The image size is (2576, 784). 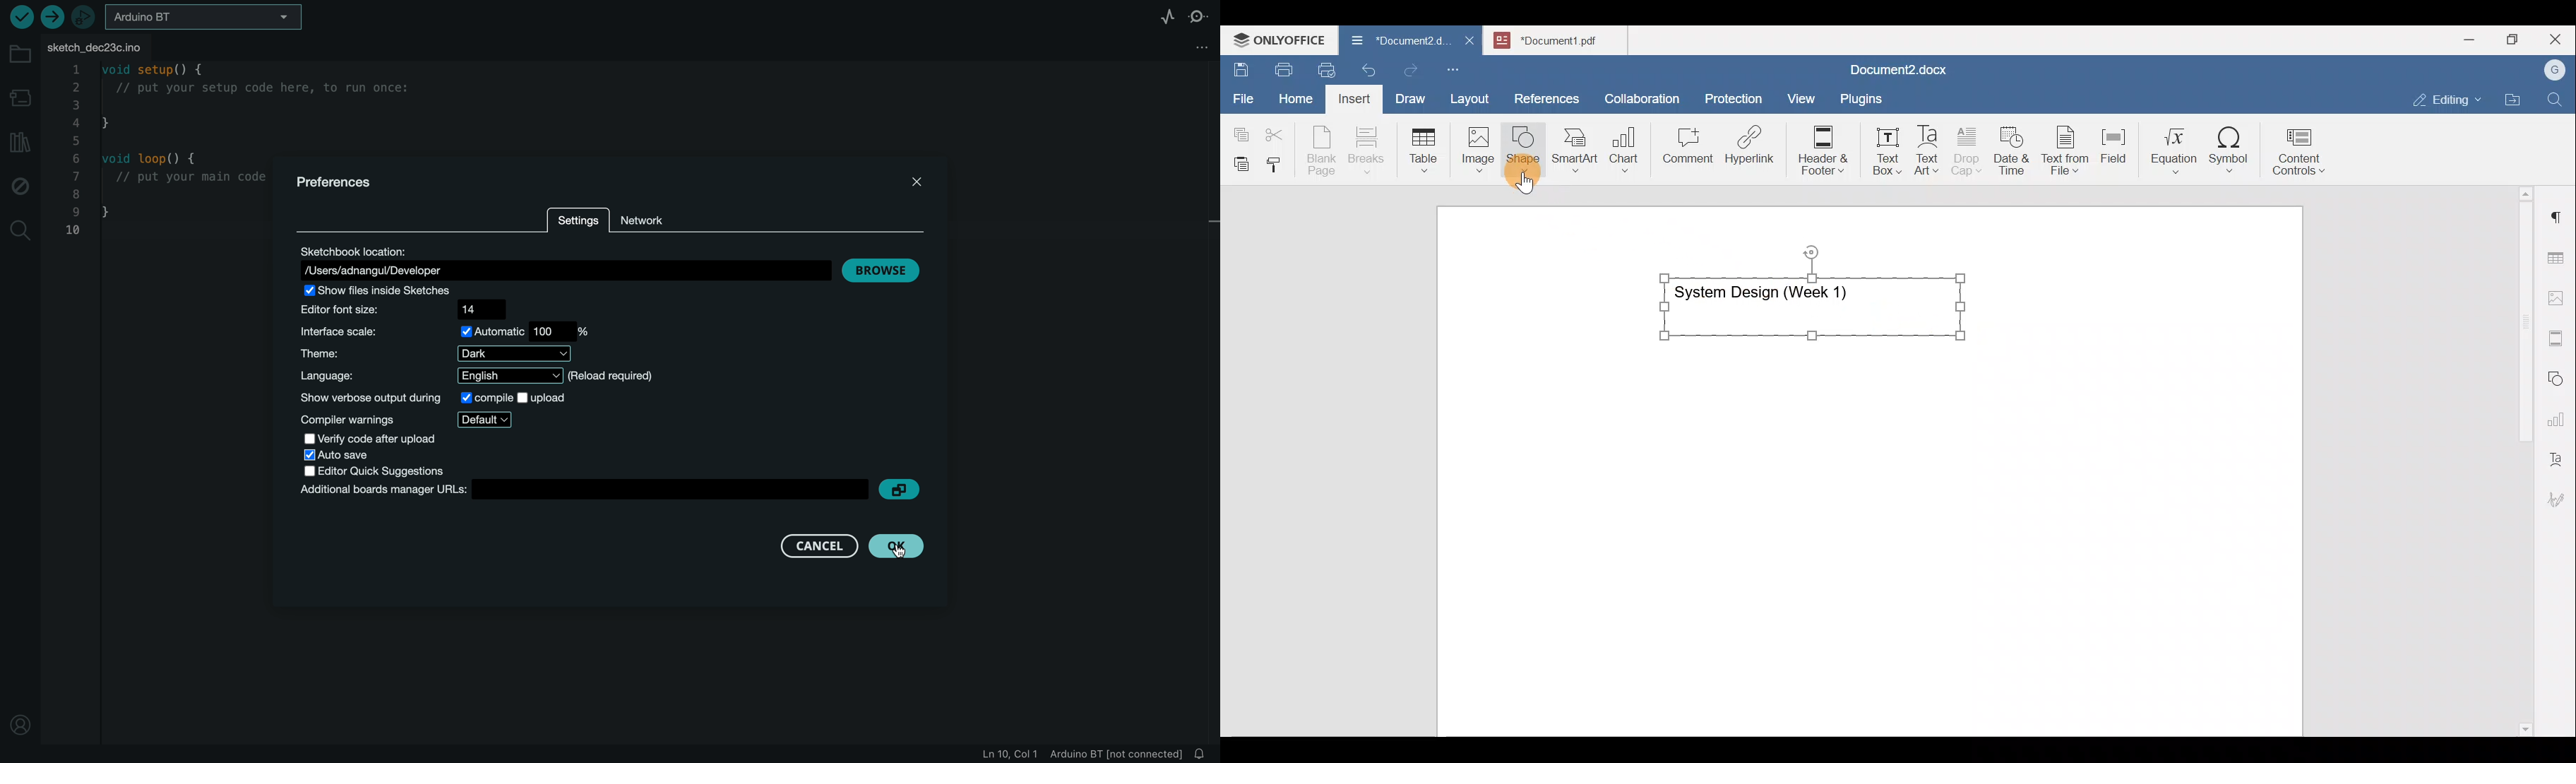 What do you see at coordinates (19, 96) in the screenshot?
I see `board manager` at bounding box center [19, 96].